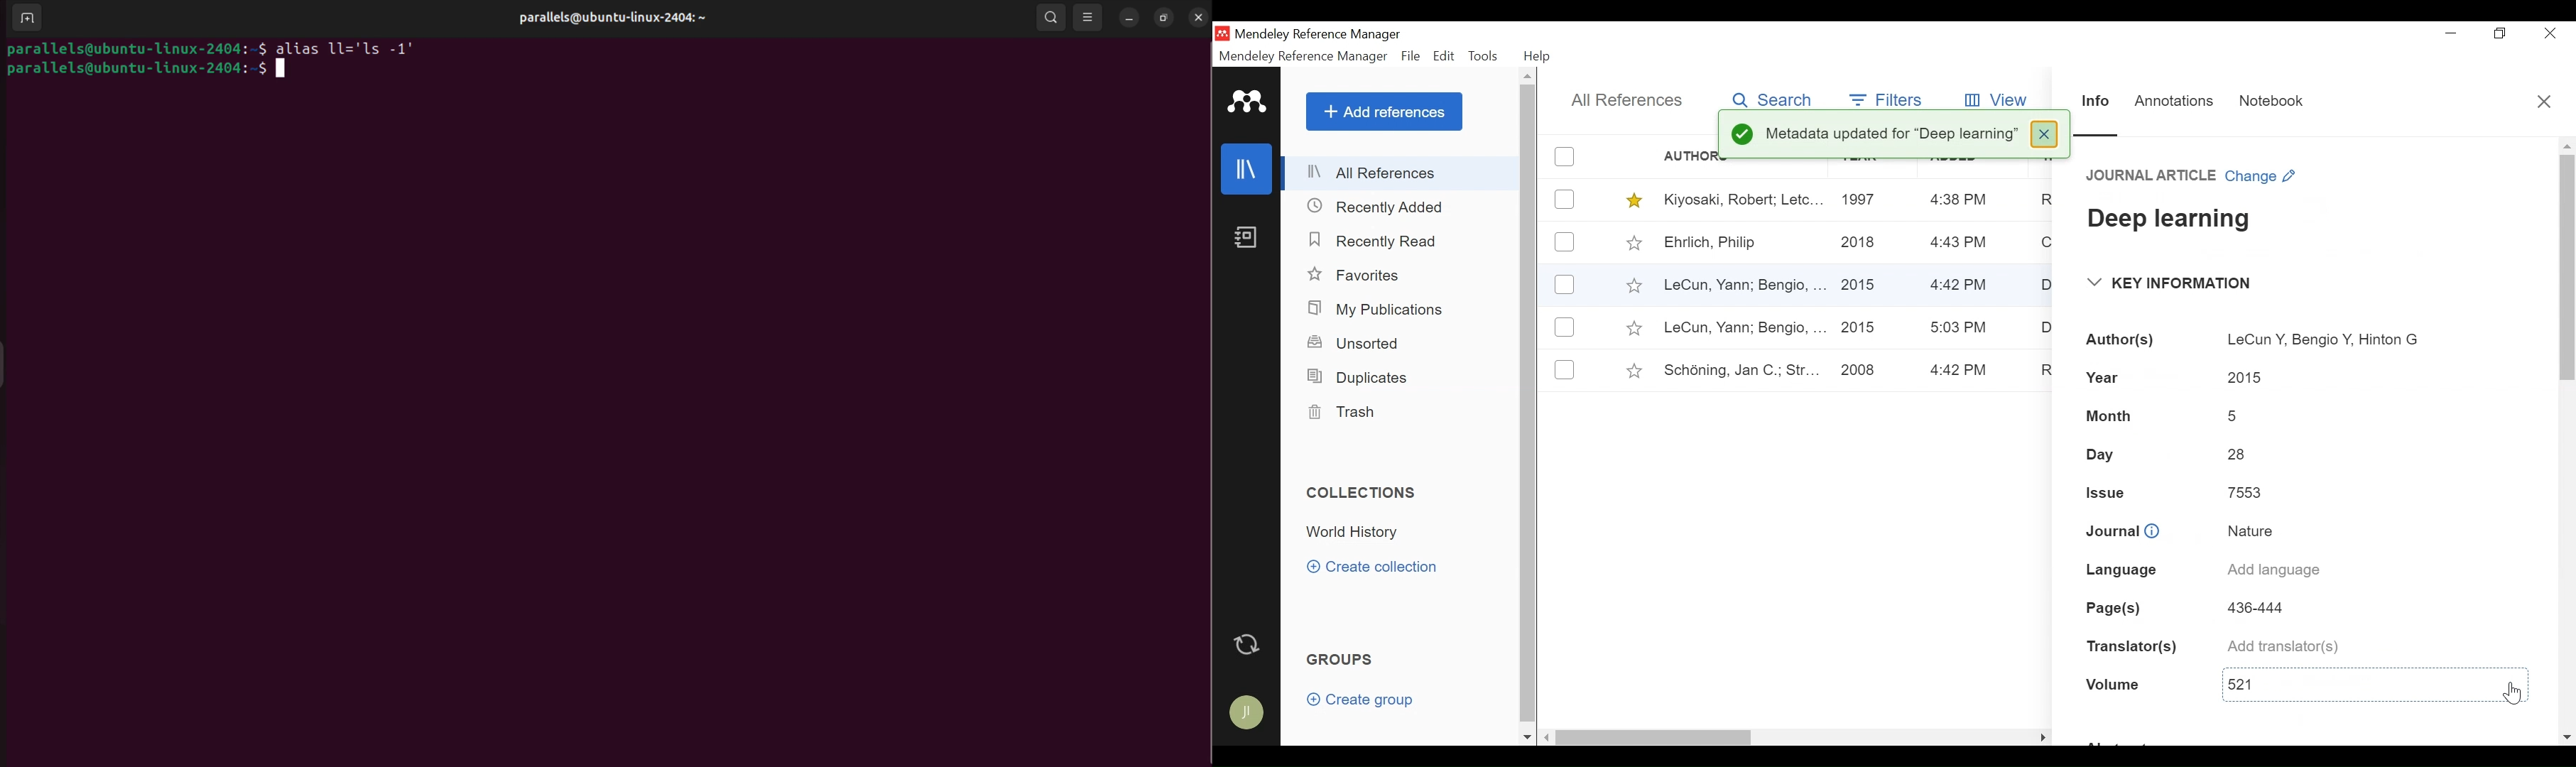  I want to click on Vertical Scroll bar, so click(1531, 406).